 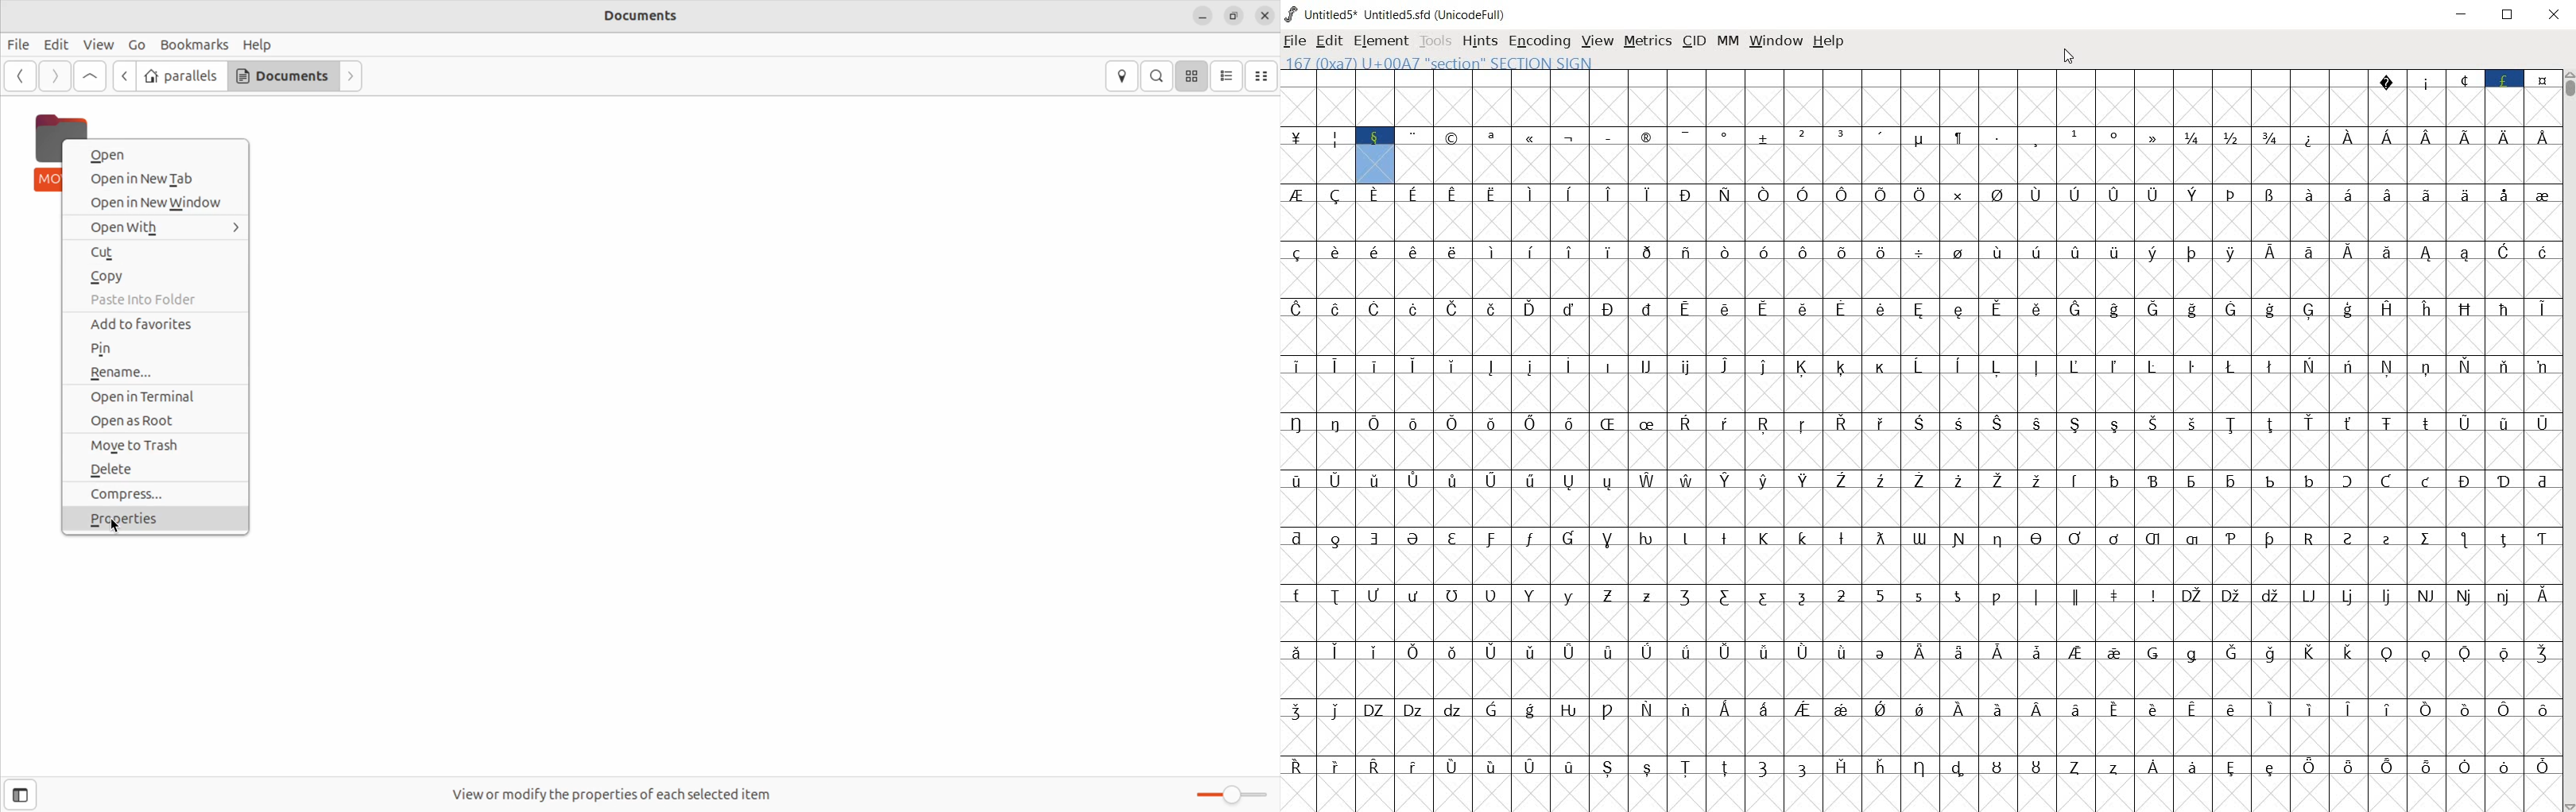 What do you see at coordinates (1861, 729) in the screenshot?
I see `symbols` at bounding box center [1861, 729].